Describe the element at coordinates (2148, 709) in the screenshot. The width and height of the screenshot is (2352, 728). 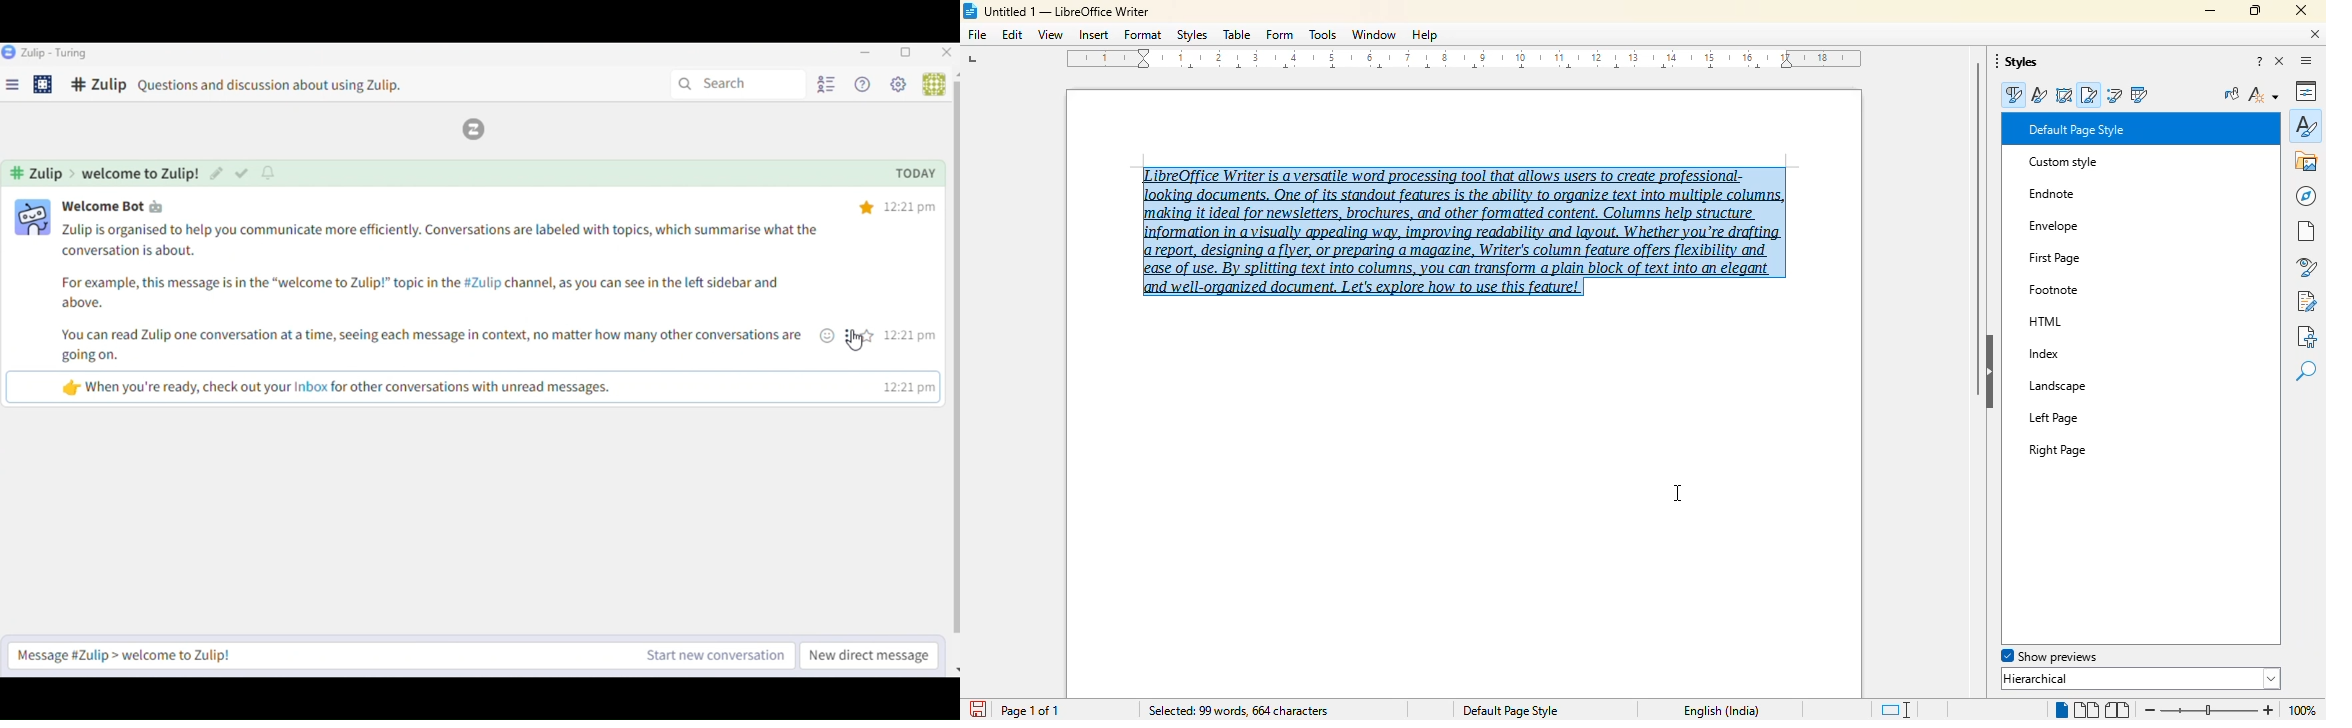
I see `zoom out` at that location.